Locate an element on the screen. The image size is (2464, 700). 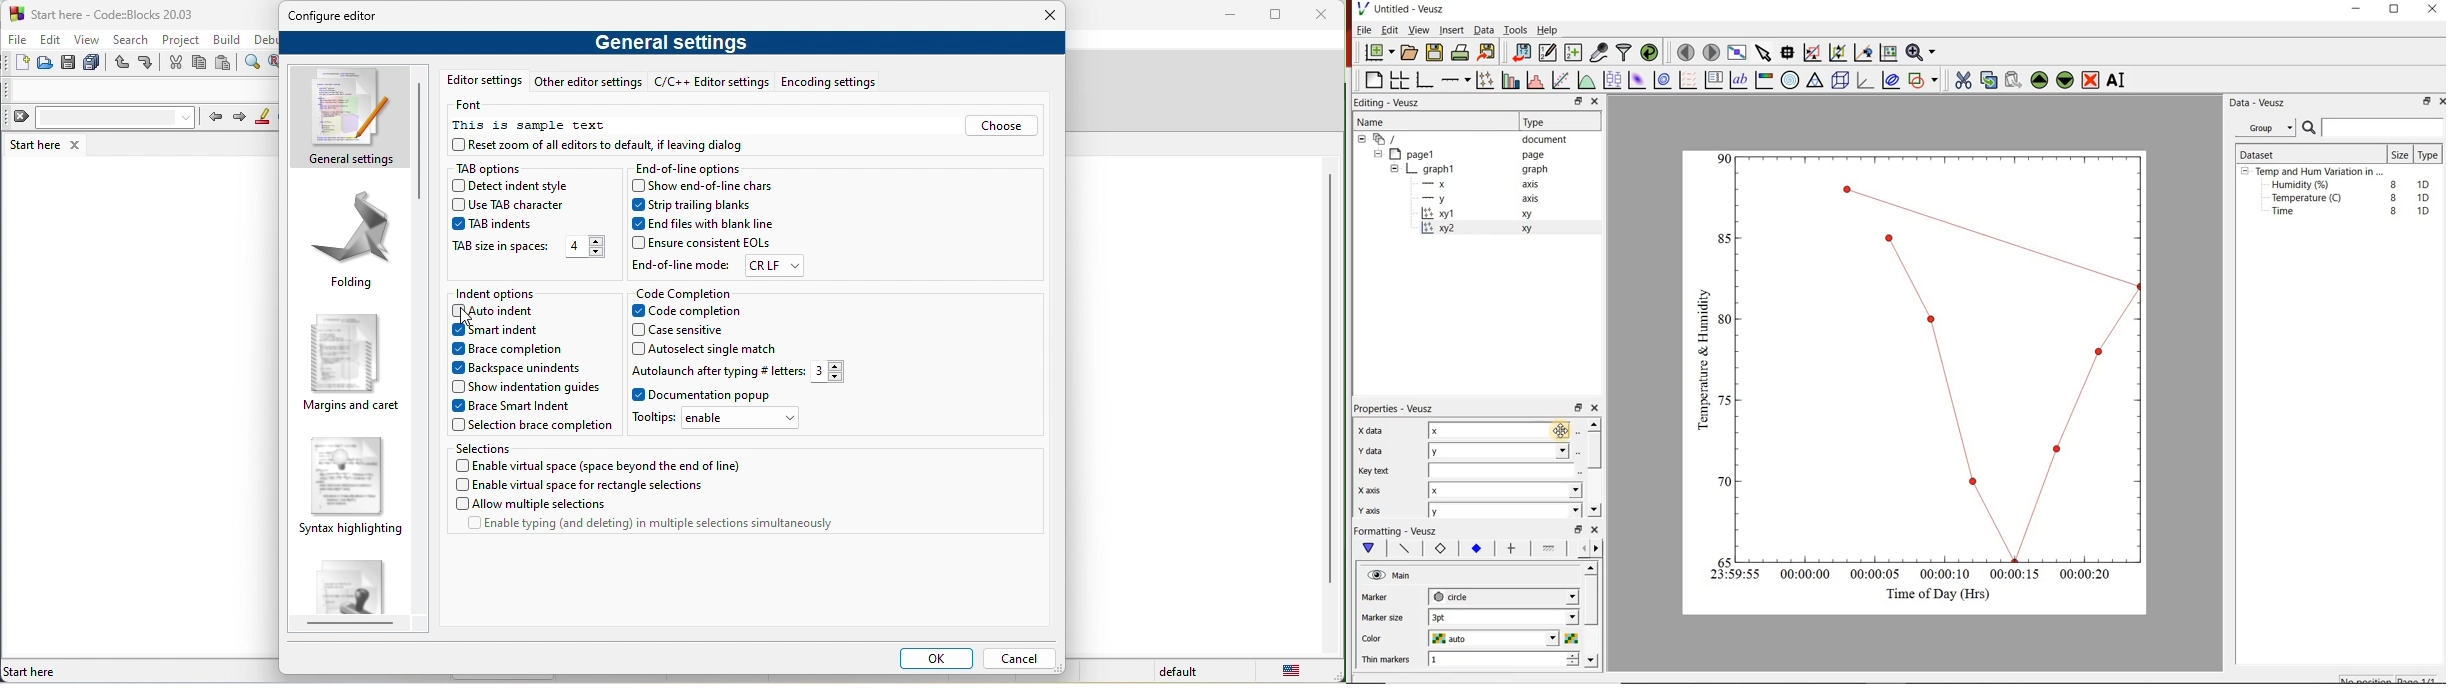
indent option is located at coordinates (510, 291).